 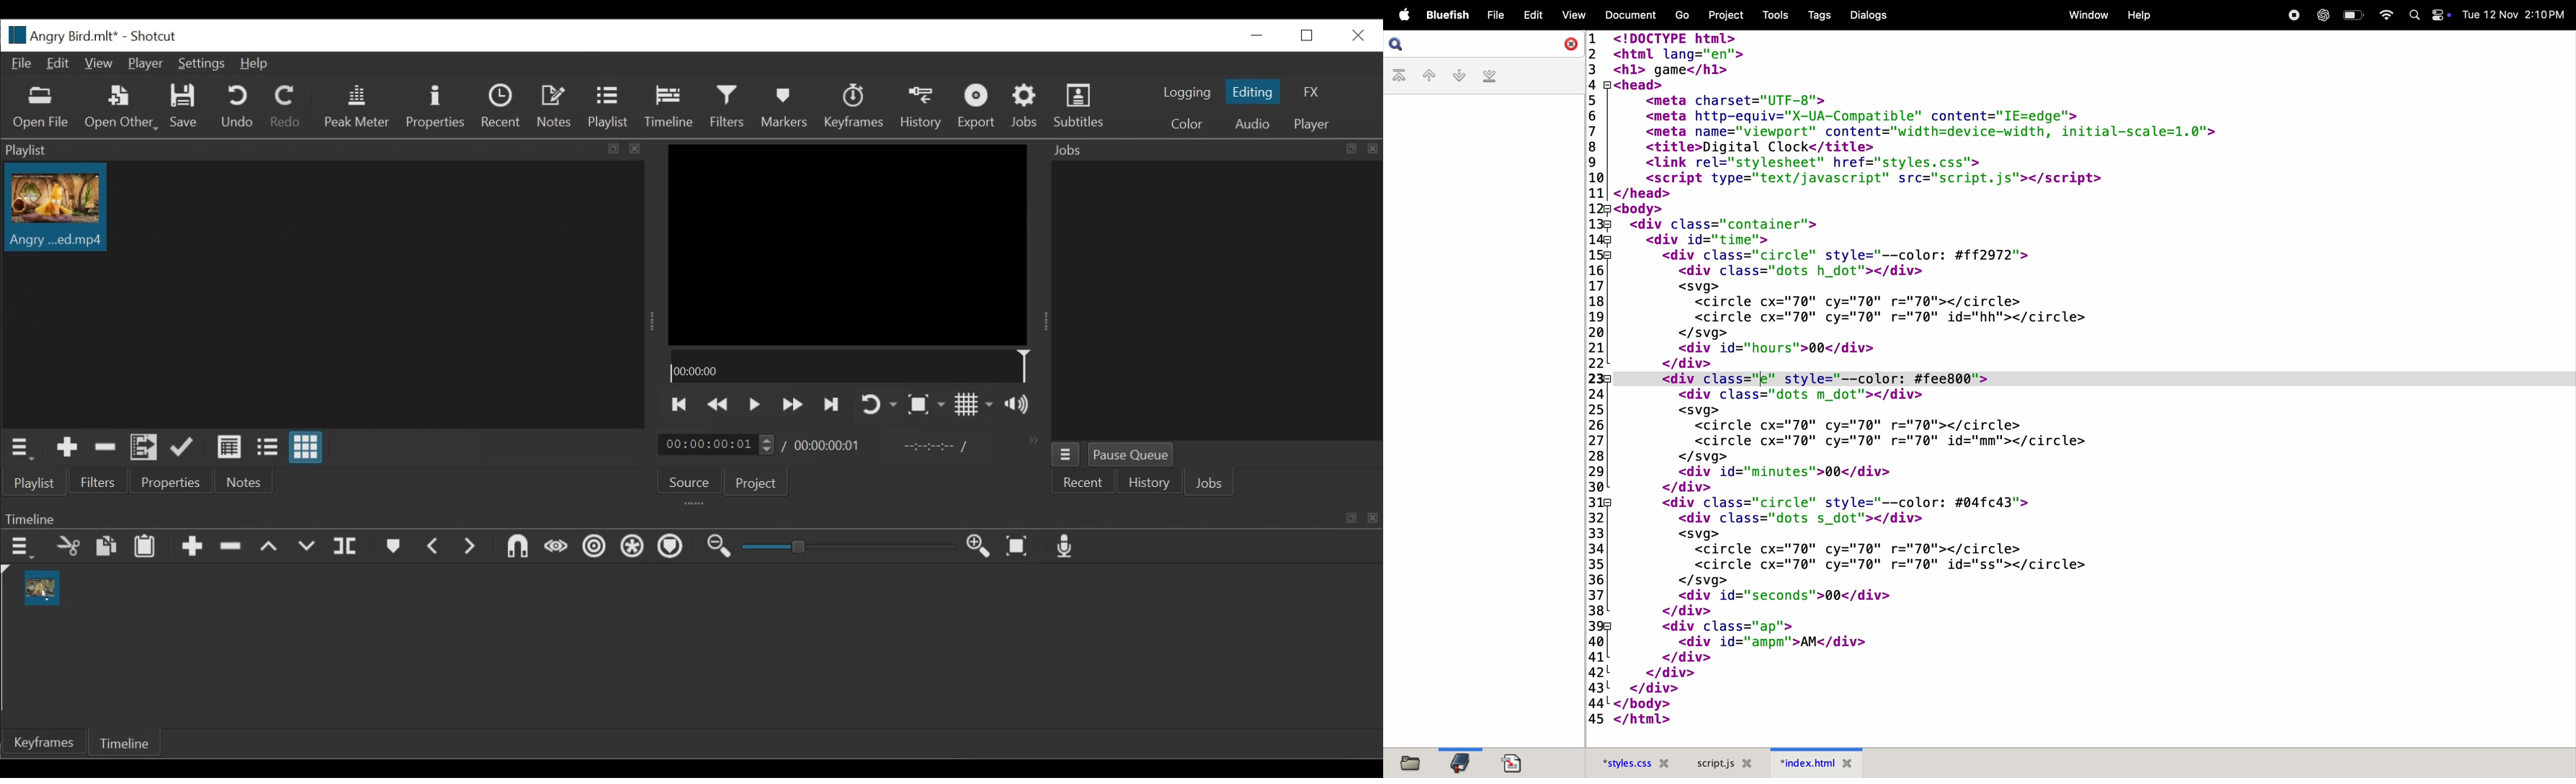 What do you see at coordinates (717, 444) in the screenshot?
I see `Current duration` at bounding box center [717, 444].